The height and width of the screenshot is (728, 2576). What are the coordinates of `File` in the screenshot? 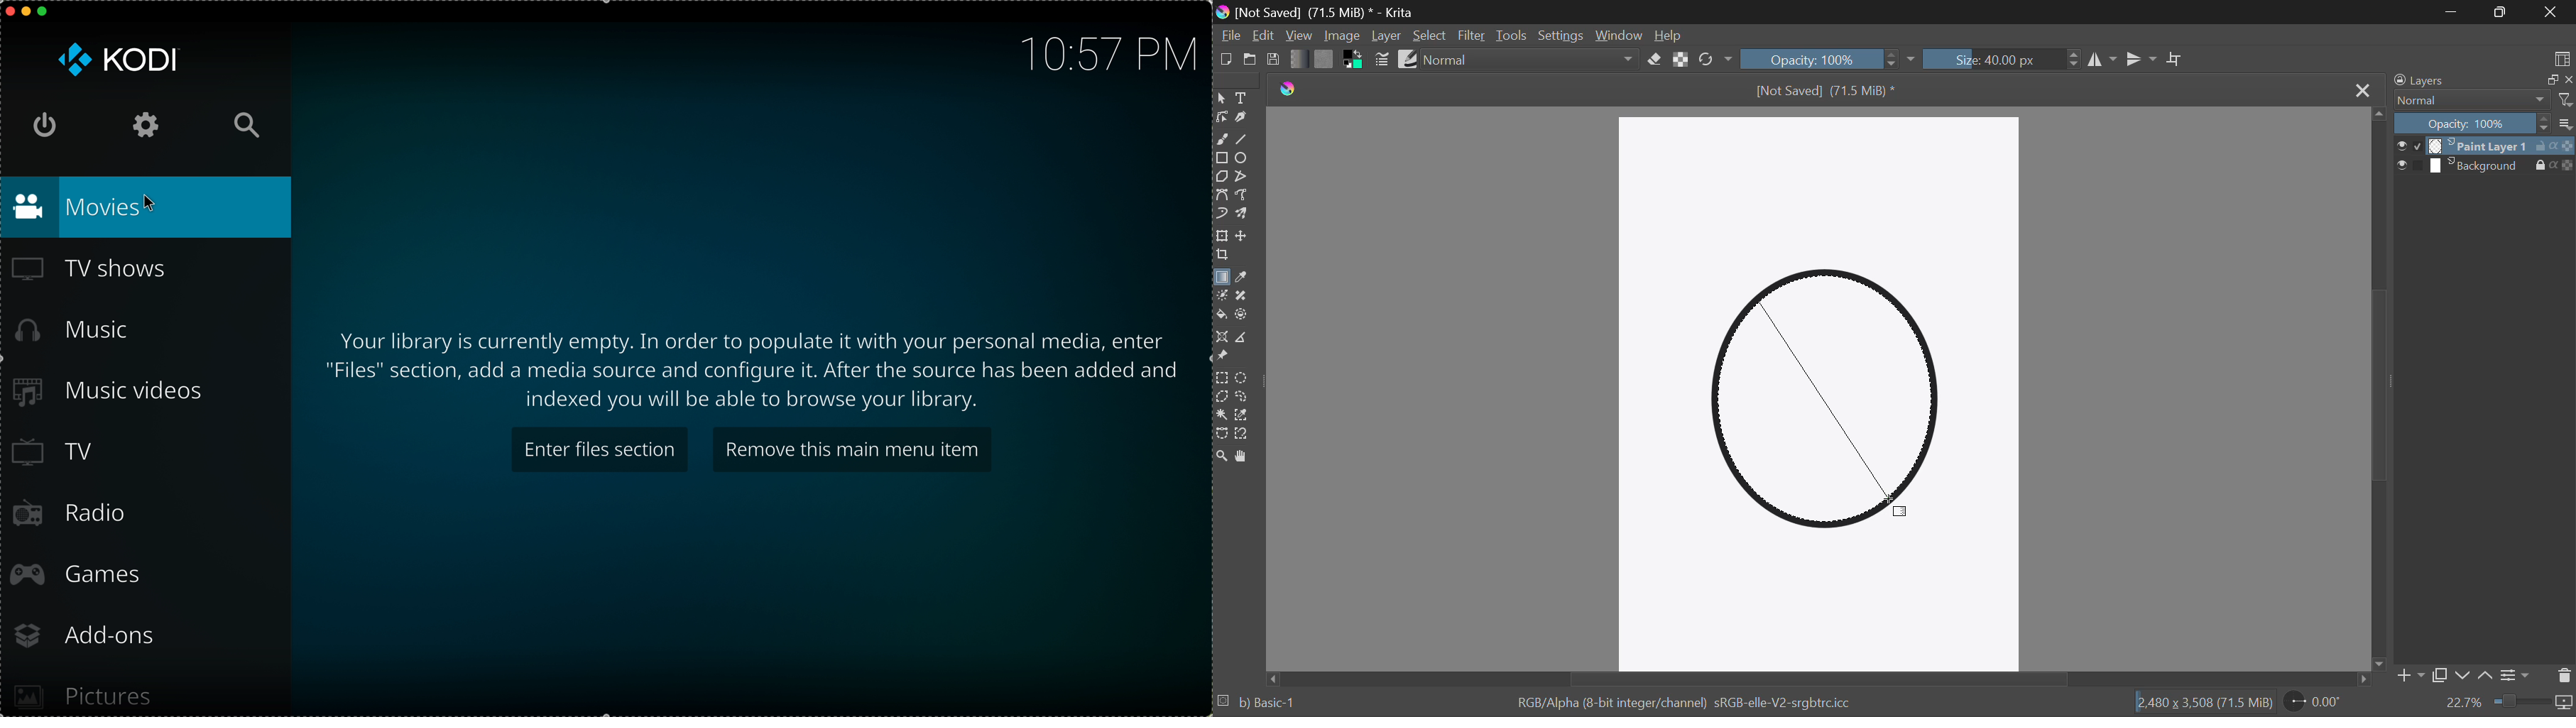 It's located at (1229, 35).